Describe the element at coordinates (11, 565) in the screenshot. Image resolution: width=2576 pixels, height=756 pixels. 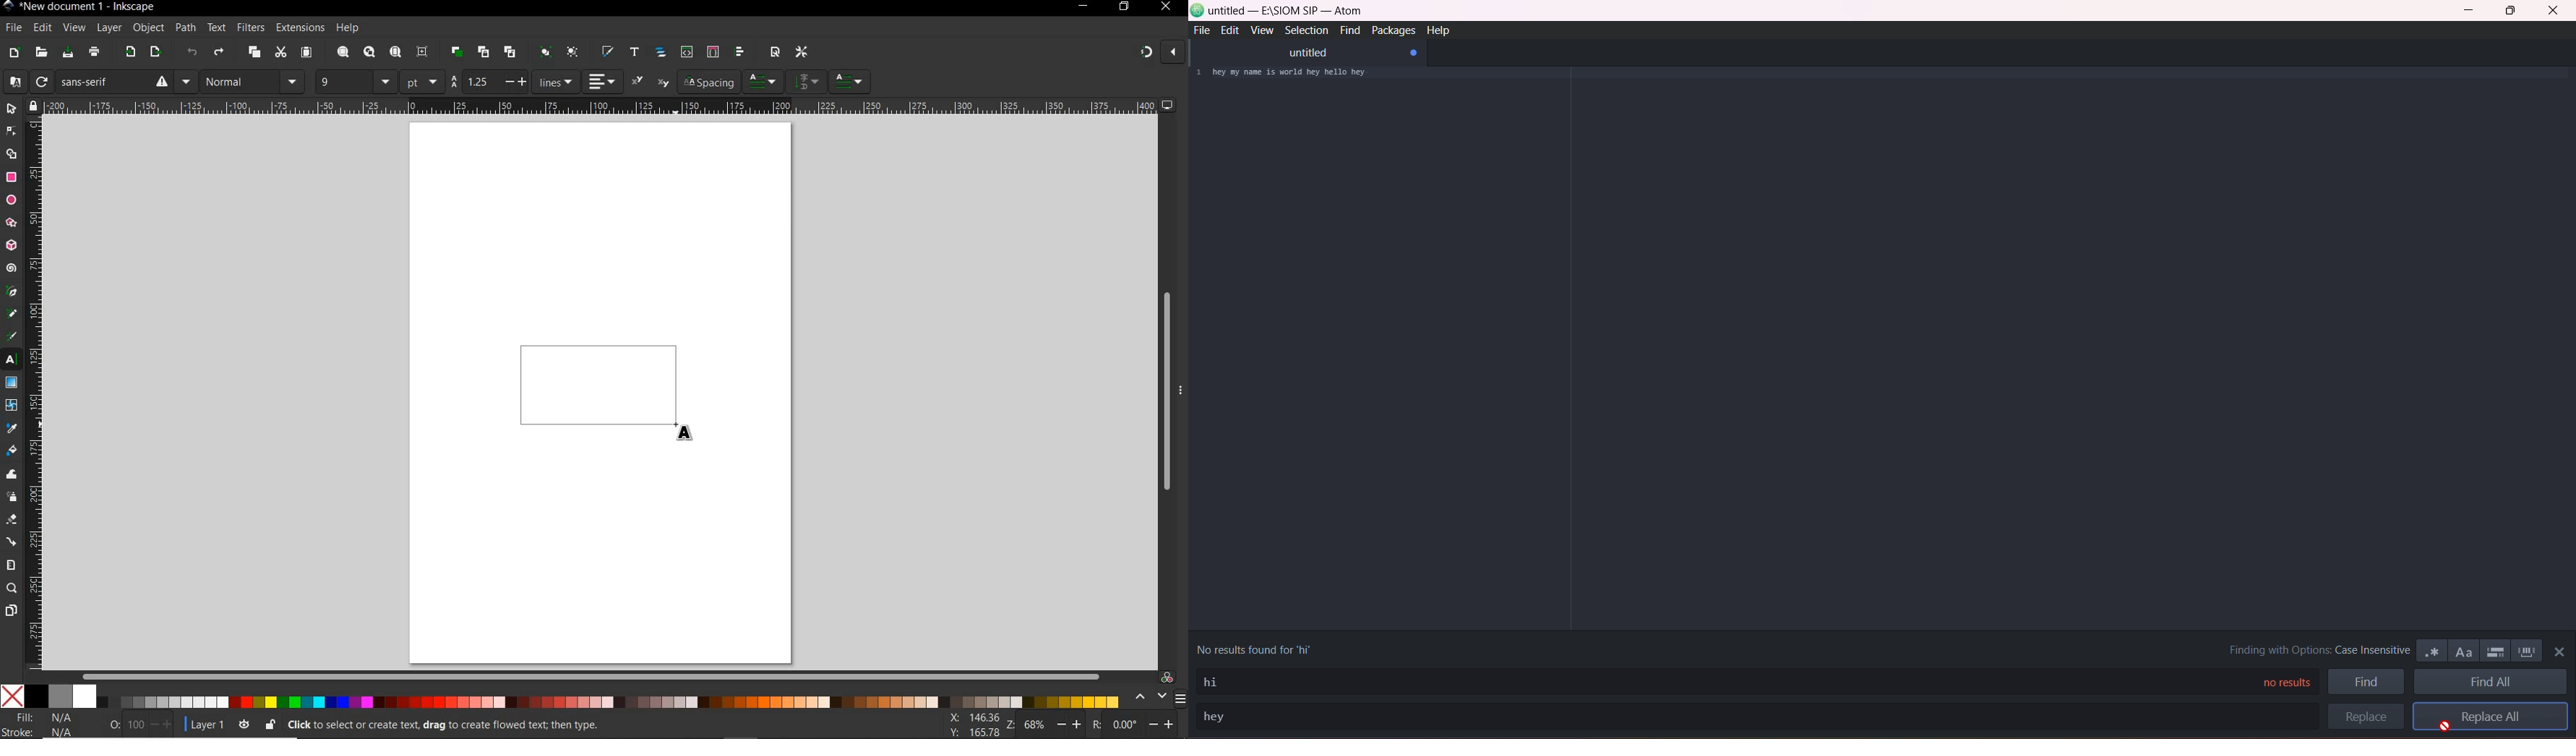
I see `measure tool` at that location.